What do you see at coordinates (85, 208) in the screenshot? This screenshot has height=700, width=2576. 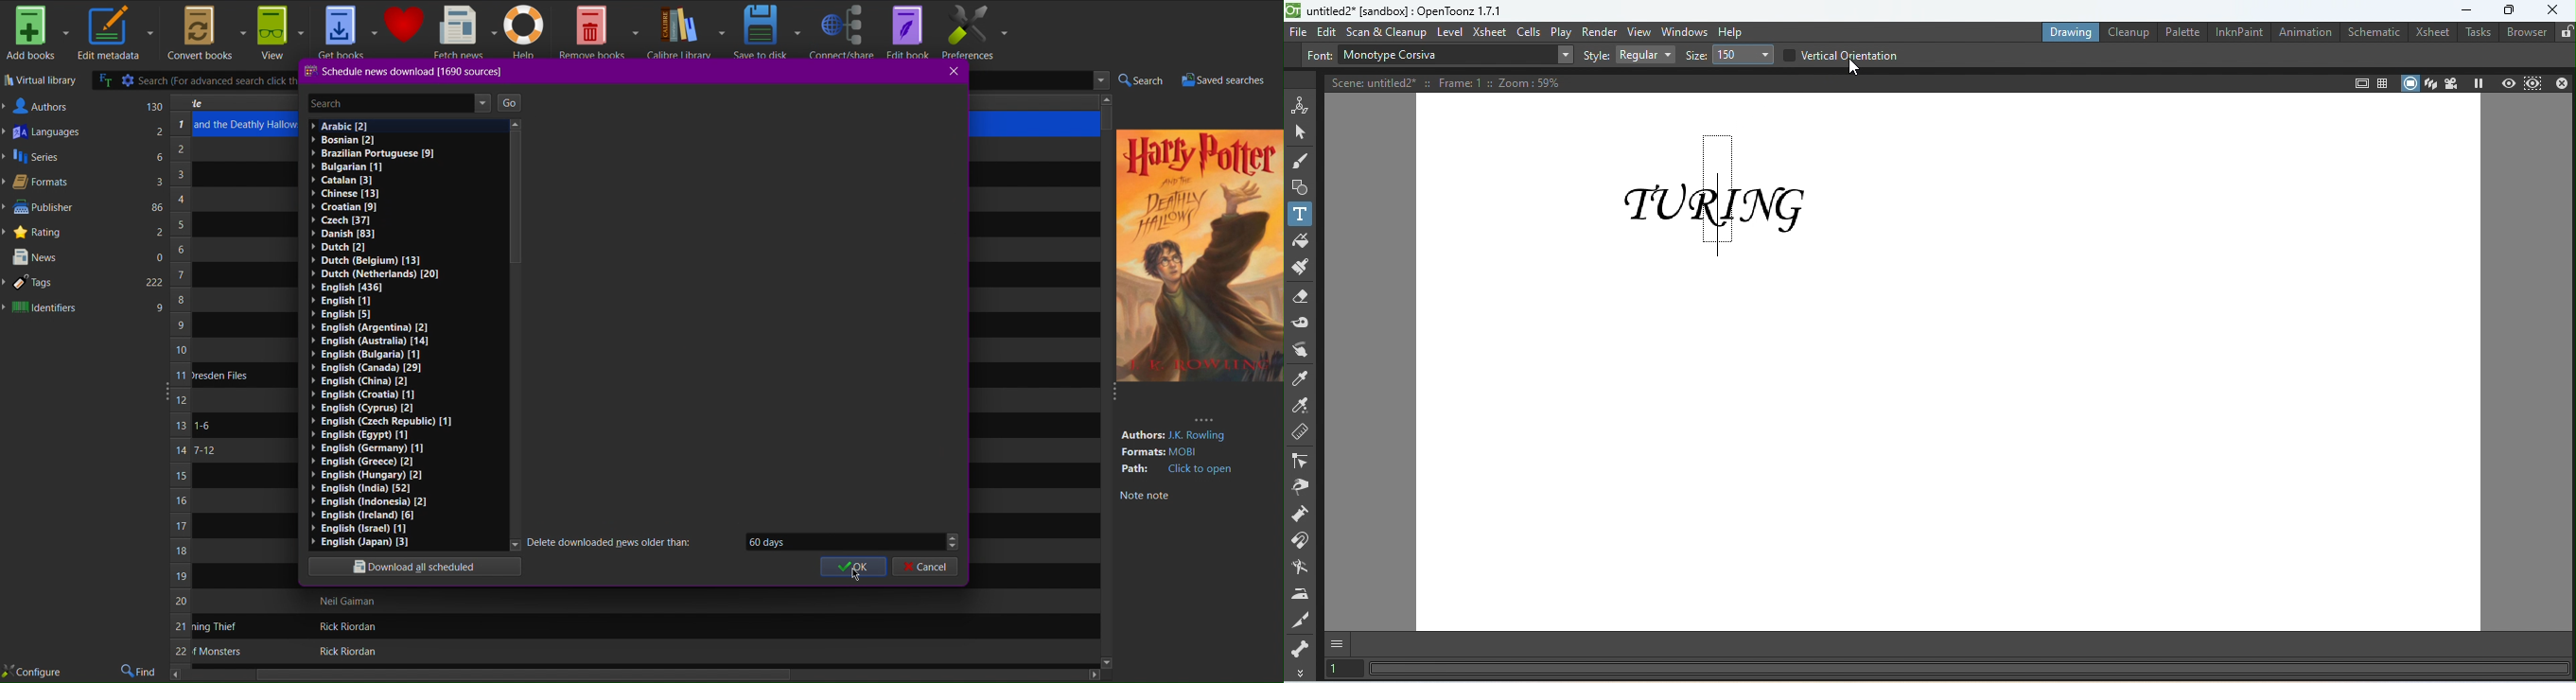 I see `Publisher` at bounding box center [85, 208].